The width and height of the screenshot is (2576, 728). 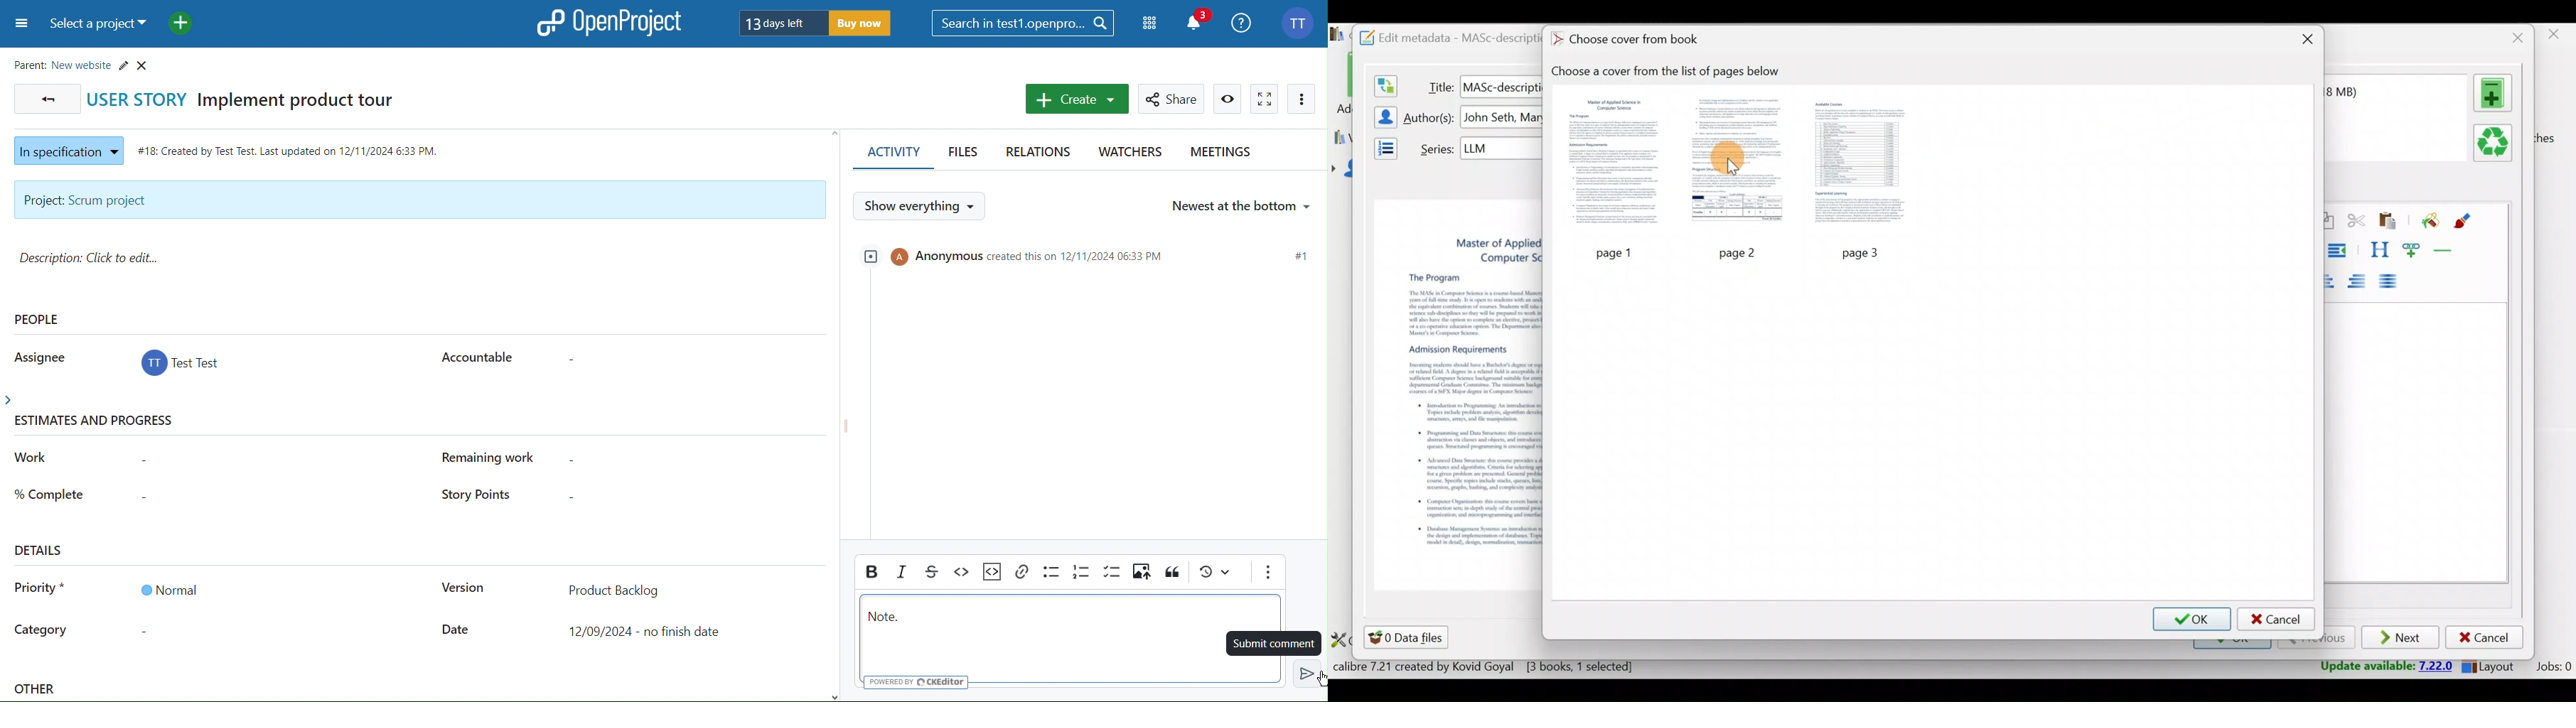 I want to click on Insert Options, so click(x=992, y=572).